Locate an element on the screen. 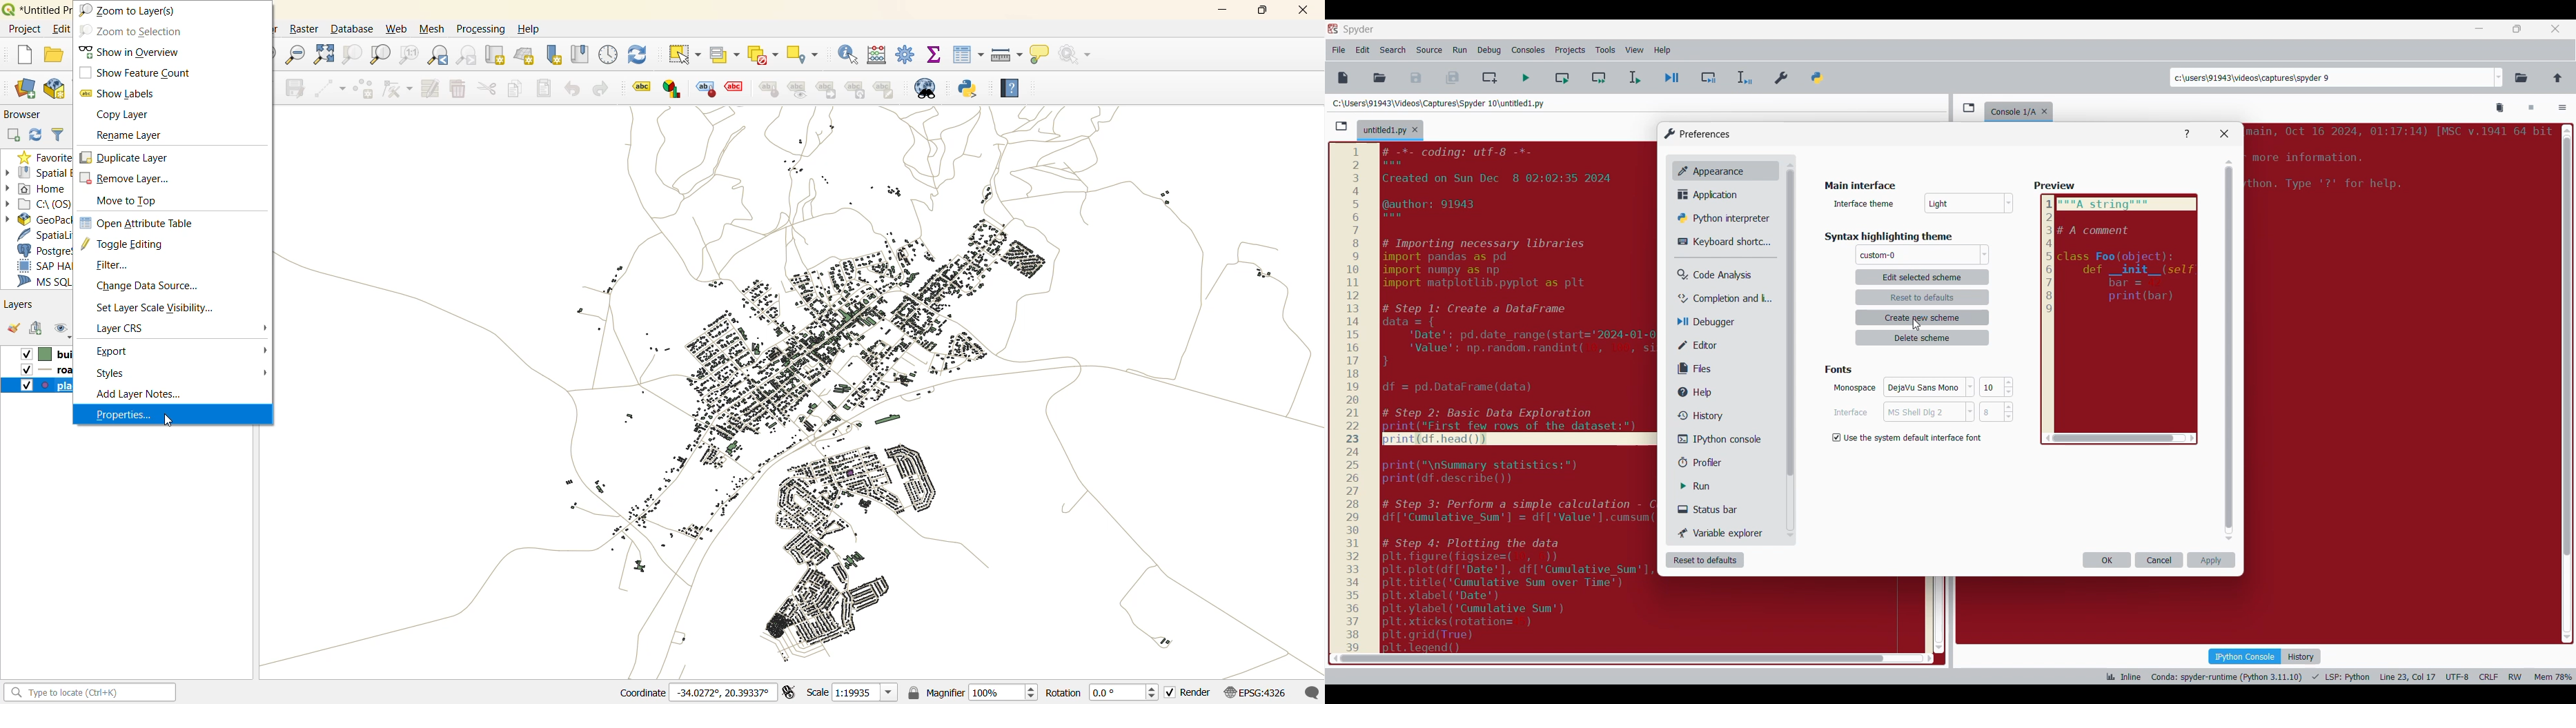 The height and width of the screenshot is (728, 2576). Increase/Decrease fonts size is located at coordinates (2009, 400).